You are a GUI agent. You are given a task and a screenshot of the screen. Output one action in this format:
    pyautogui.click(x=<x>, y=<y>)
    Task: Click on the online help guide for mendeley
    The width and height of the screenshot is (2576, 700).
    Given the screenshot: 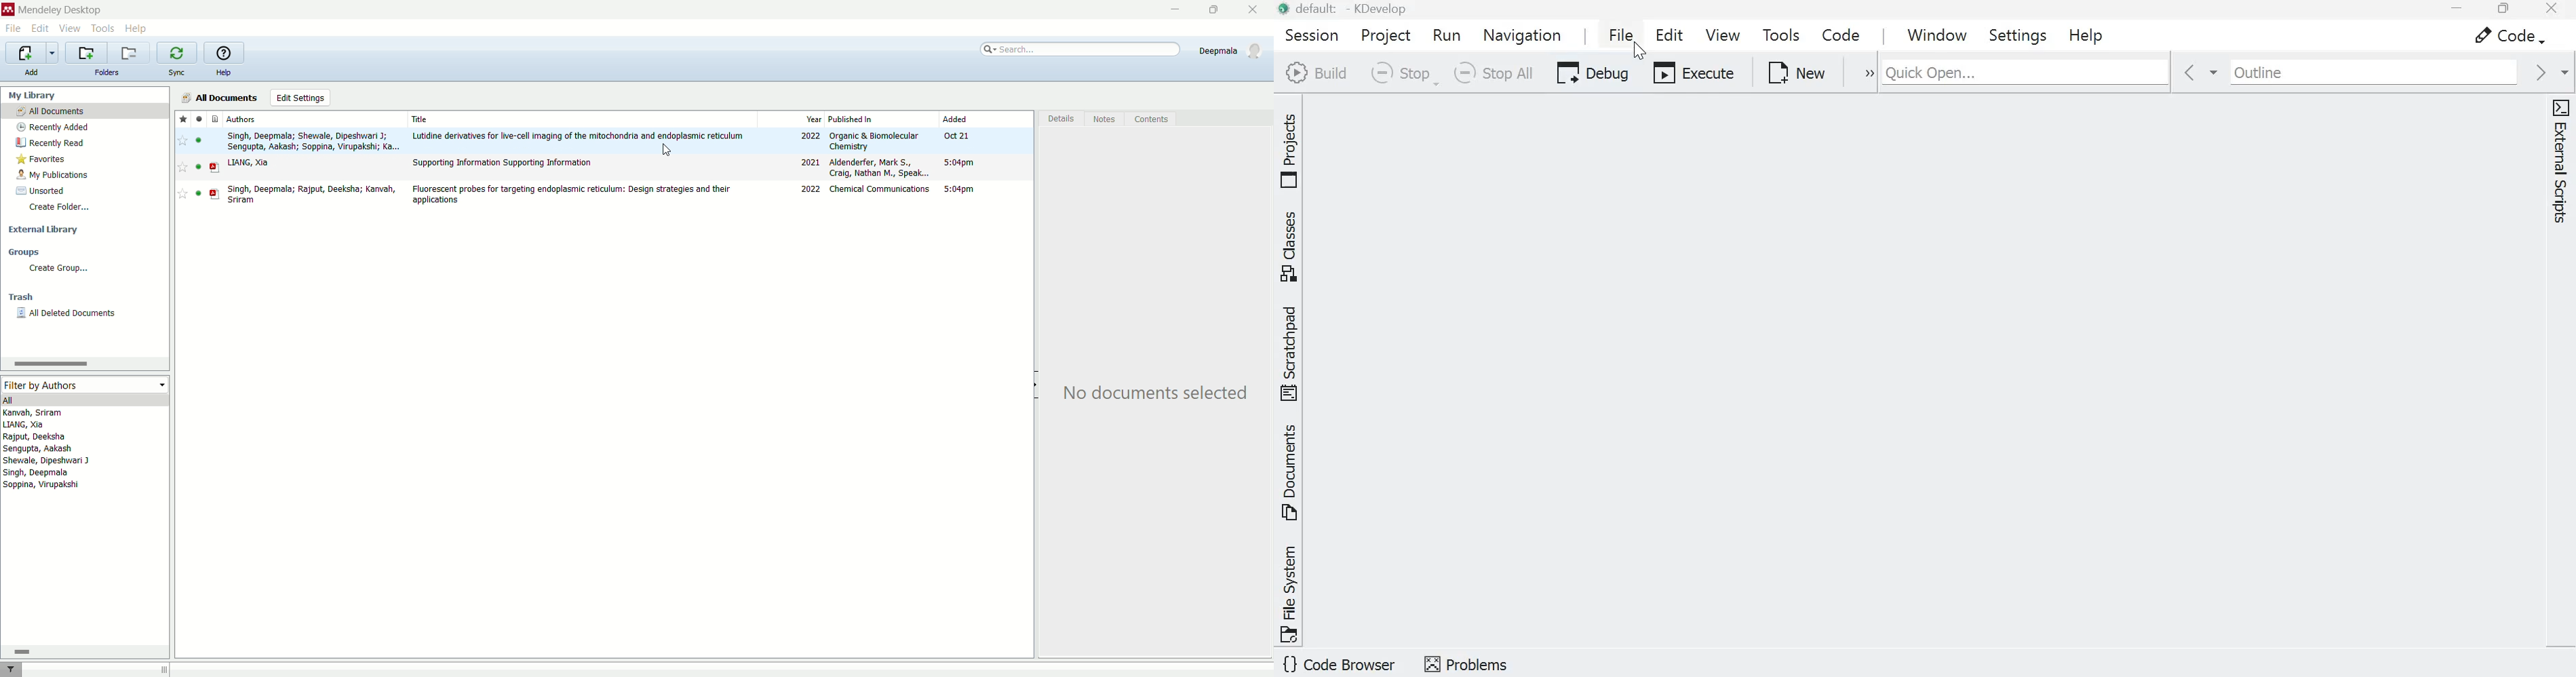 What is the action you would take?
    pyautogui.click(x=222, y=52)
    